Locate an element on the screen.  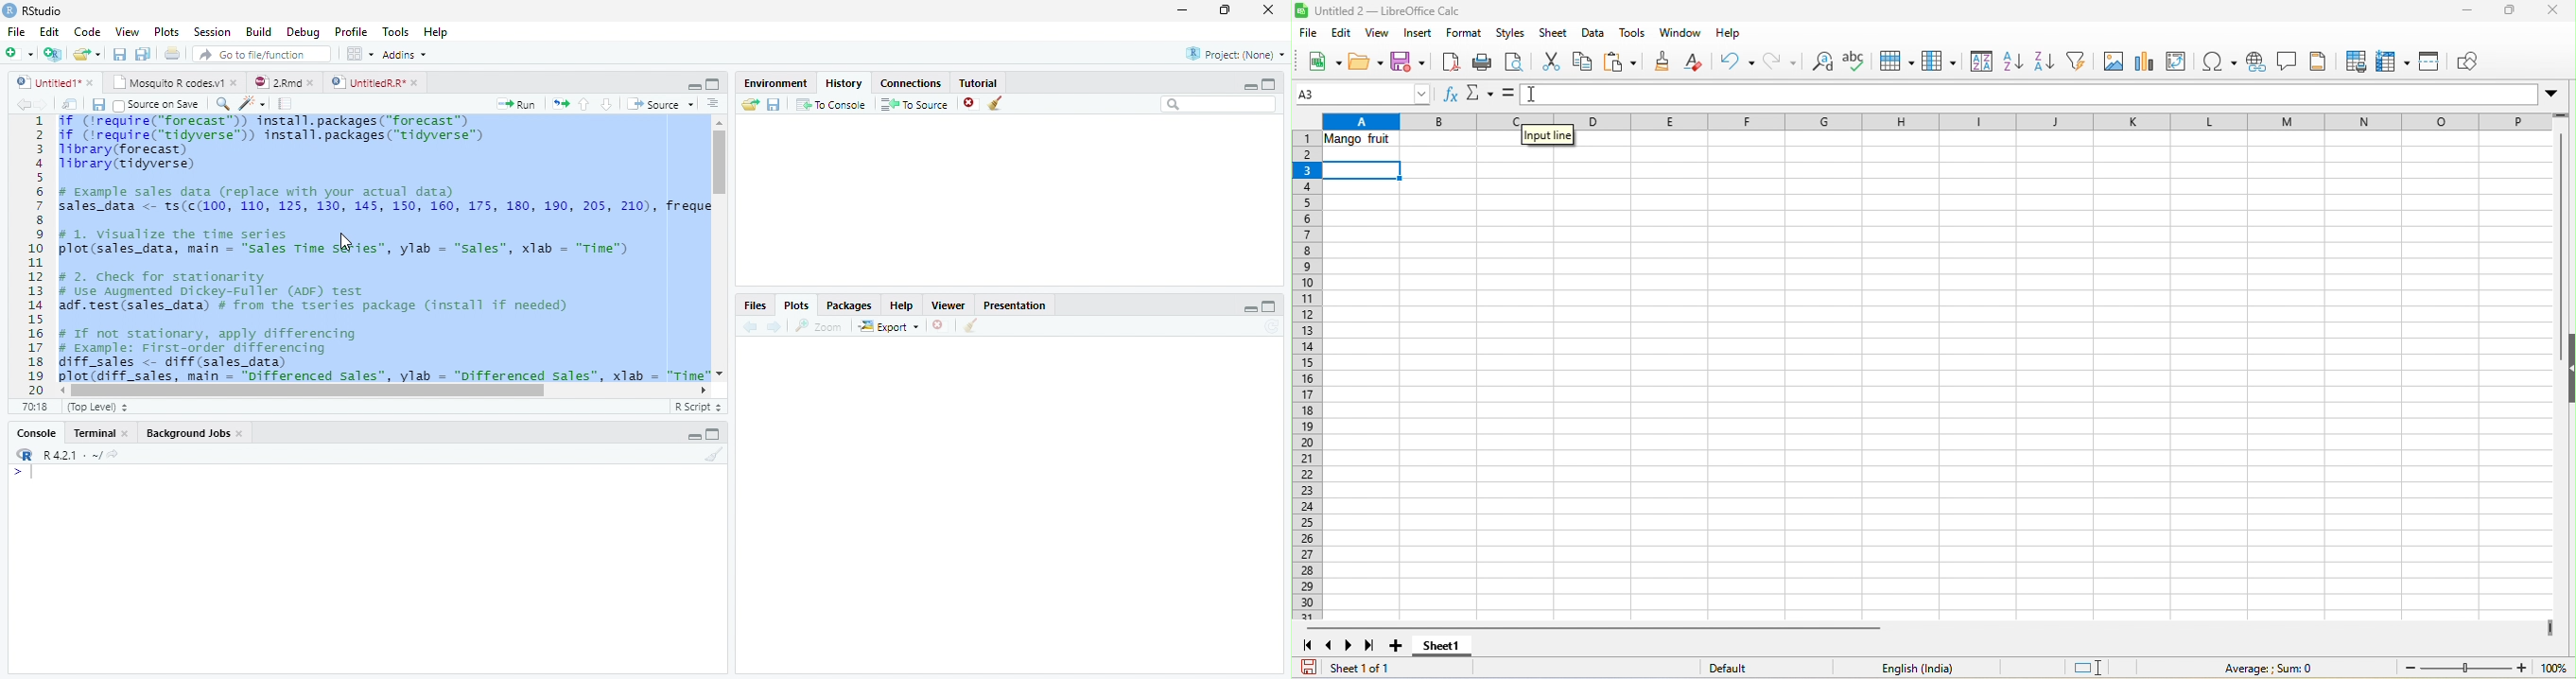
Row number is located at coordinates (30, 254).